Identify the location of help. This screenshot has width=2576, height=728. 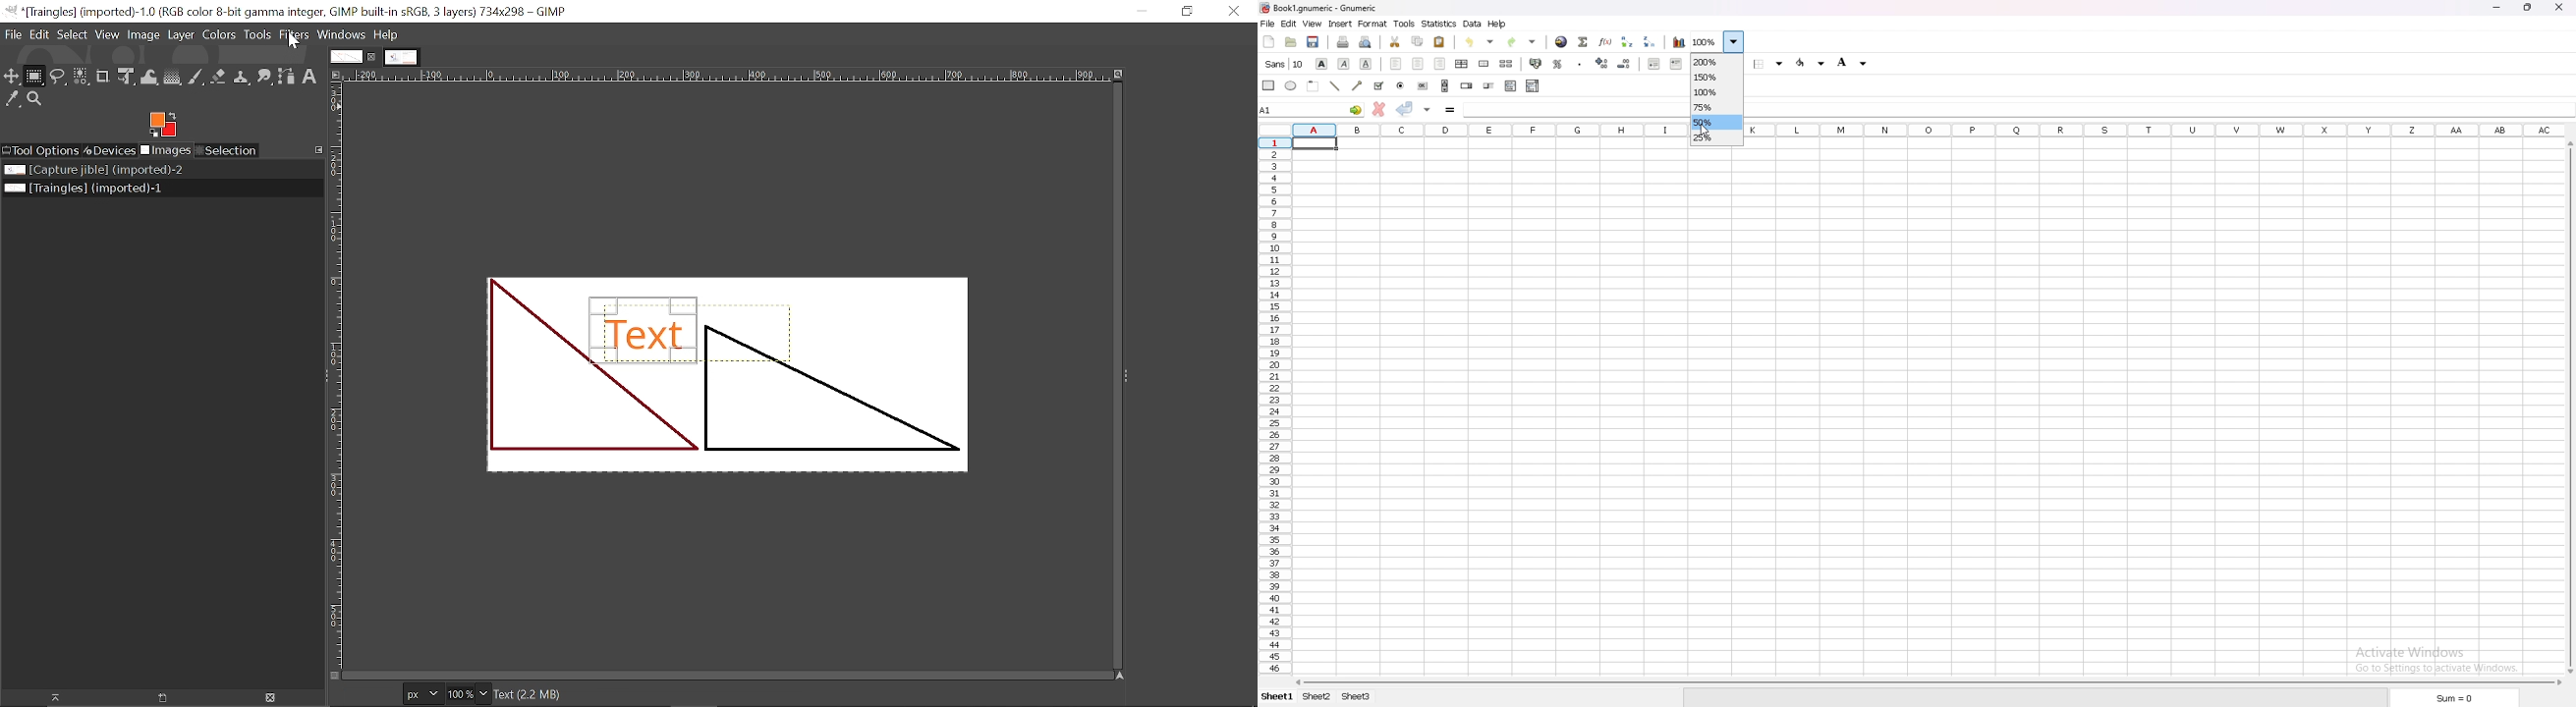
(1498, 25).